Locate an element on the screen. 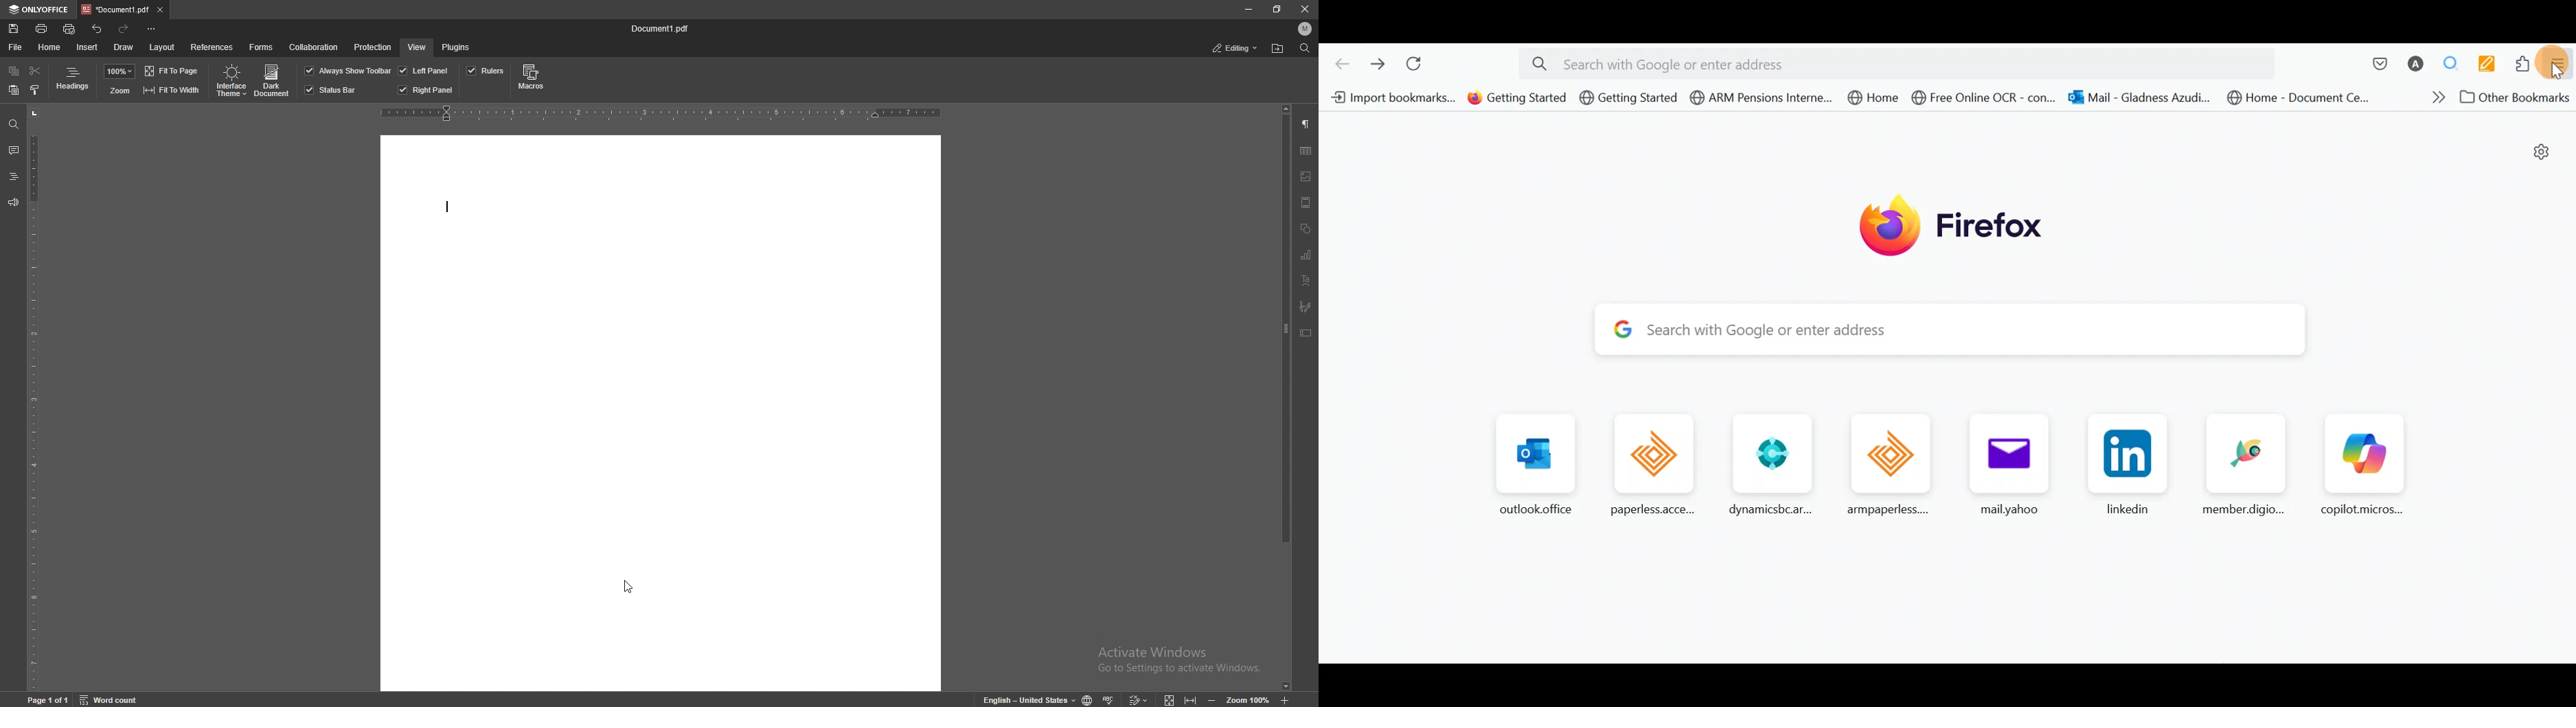 This screenshot has width=2576, height=728. scroll bar is located at coordinates (1286, 397).